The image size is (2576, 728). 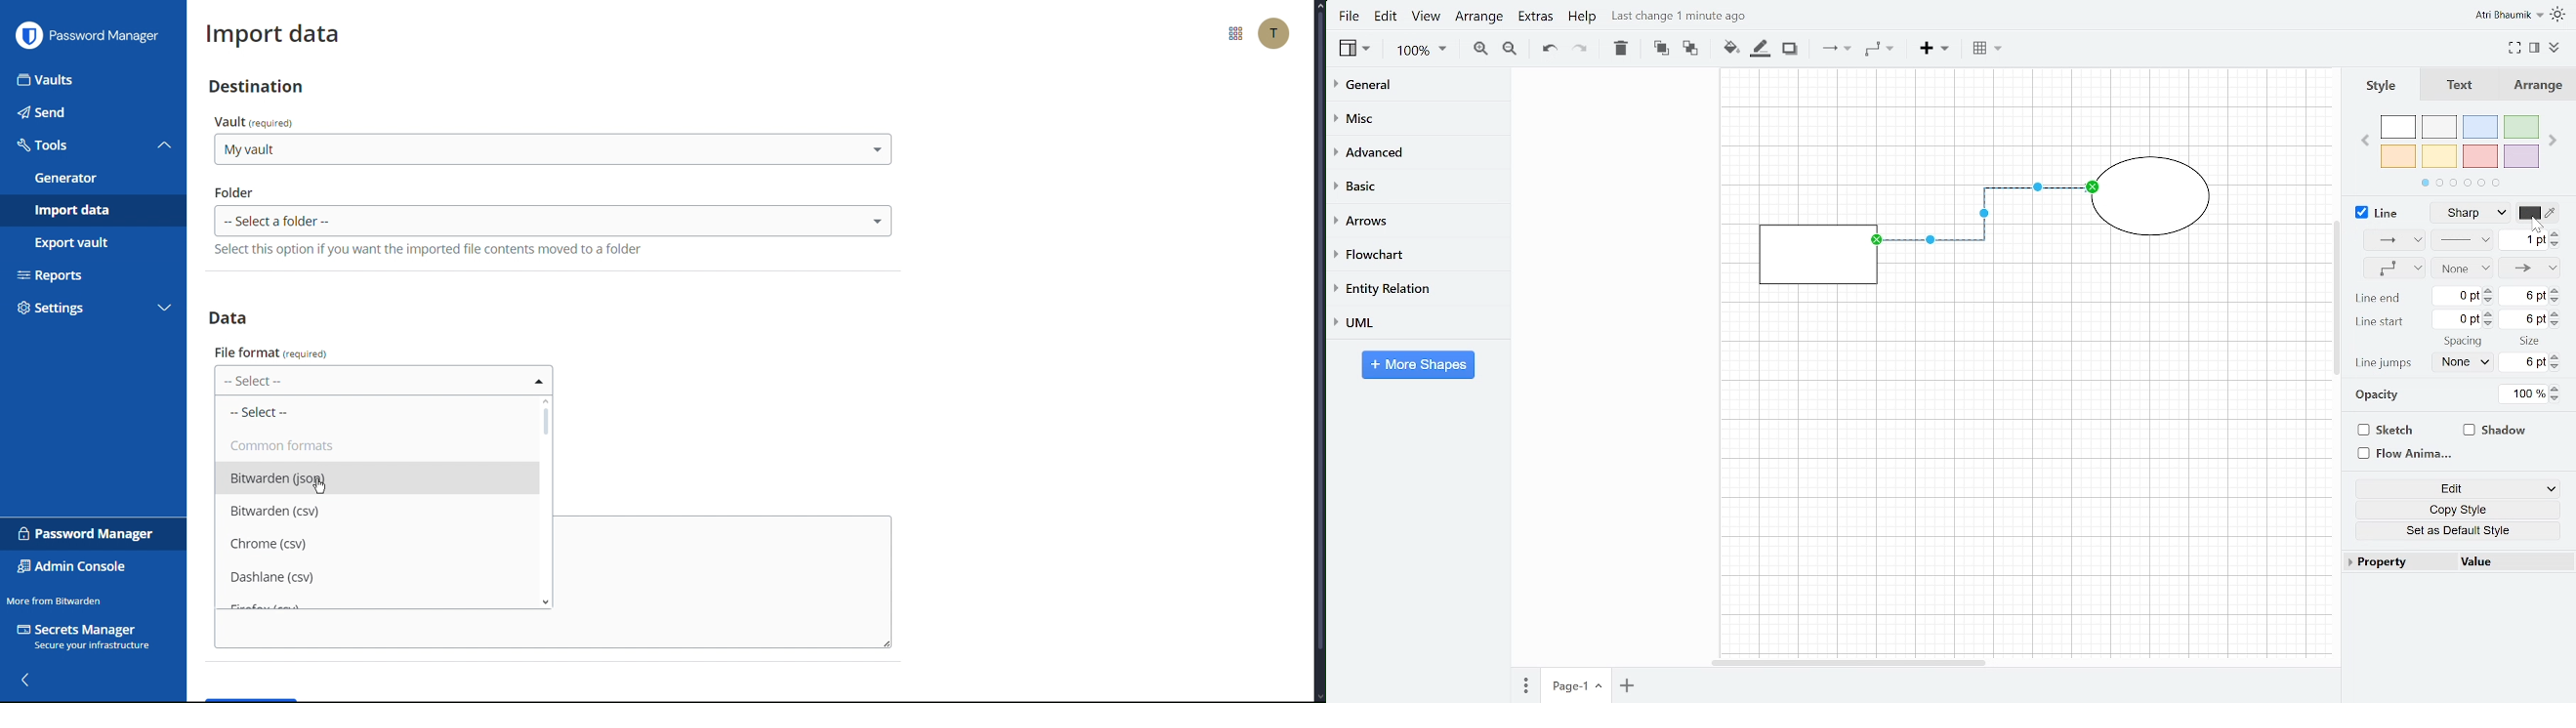 What do you see at coordinates (2508, 430) in the screenshot?
I see `Shadow` at bounding box center [2508, 430].